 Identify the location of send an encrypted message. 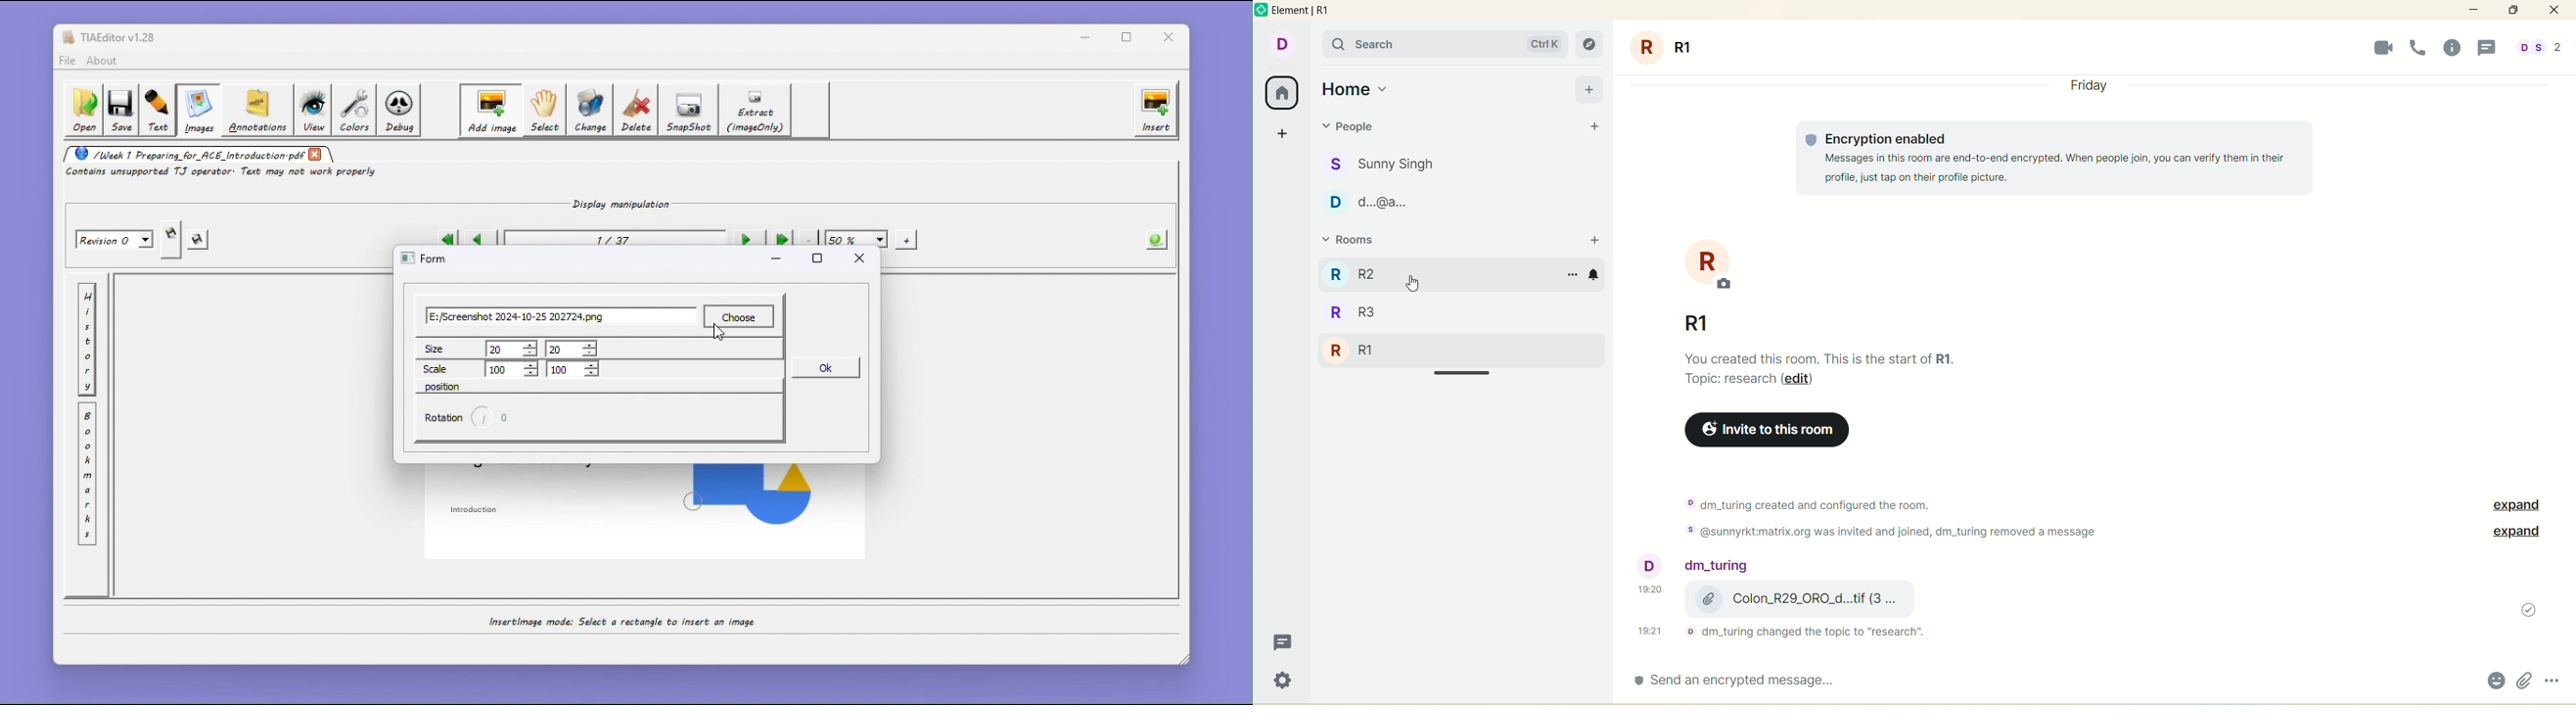
(1760, 680).